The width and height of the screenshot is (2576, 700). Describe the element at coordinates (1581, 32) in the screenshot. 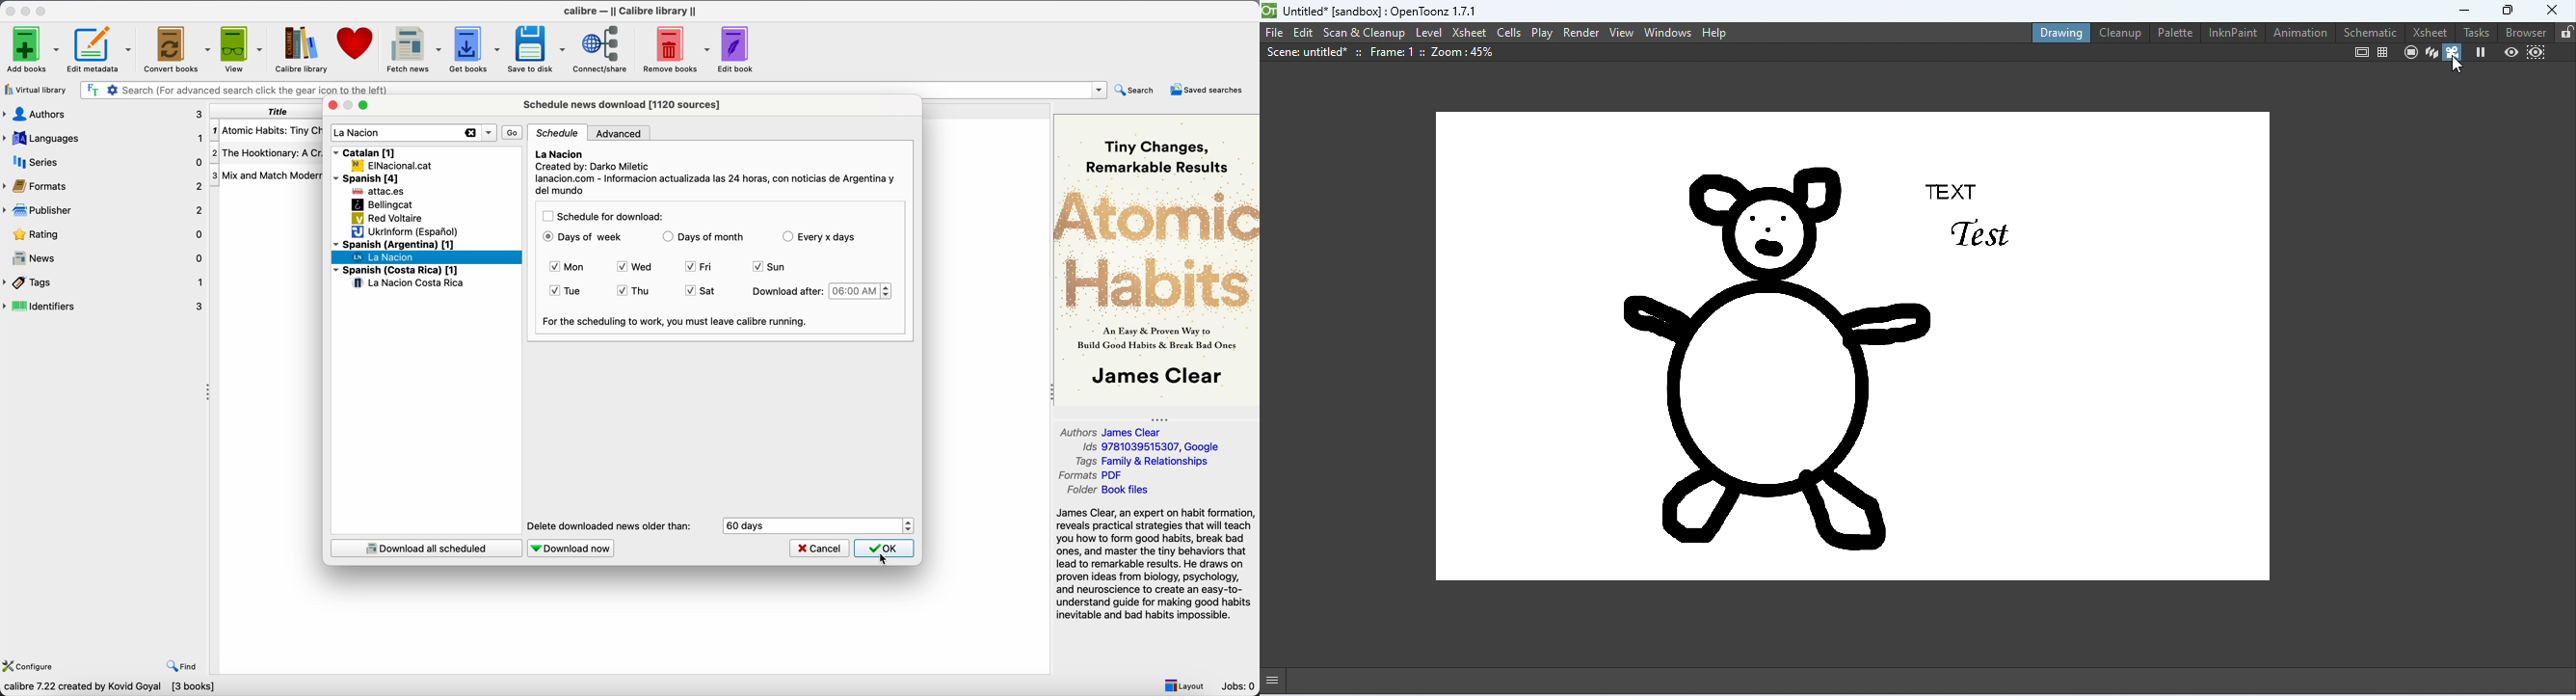

I see `render` at that location.